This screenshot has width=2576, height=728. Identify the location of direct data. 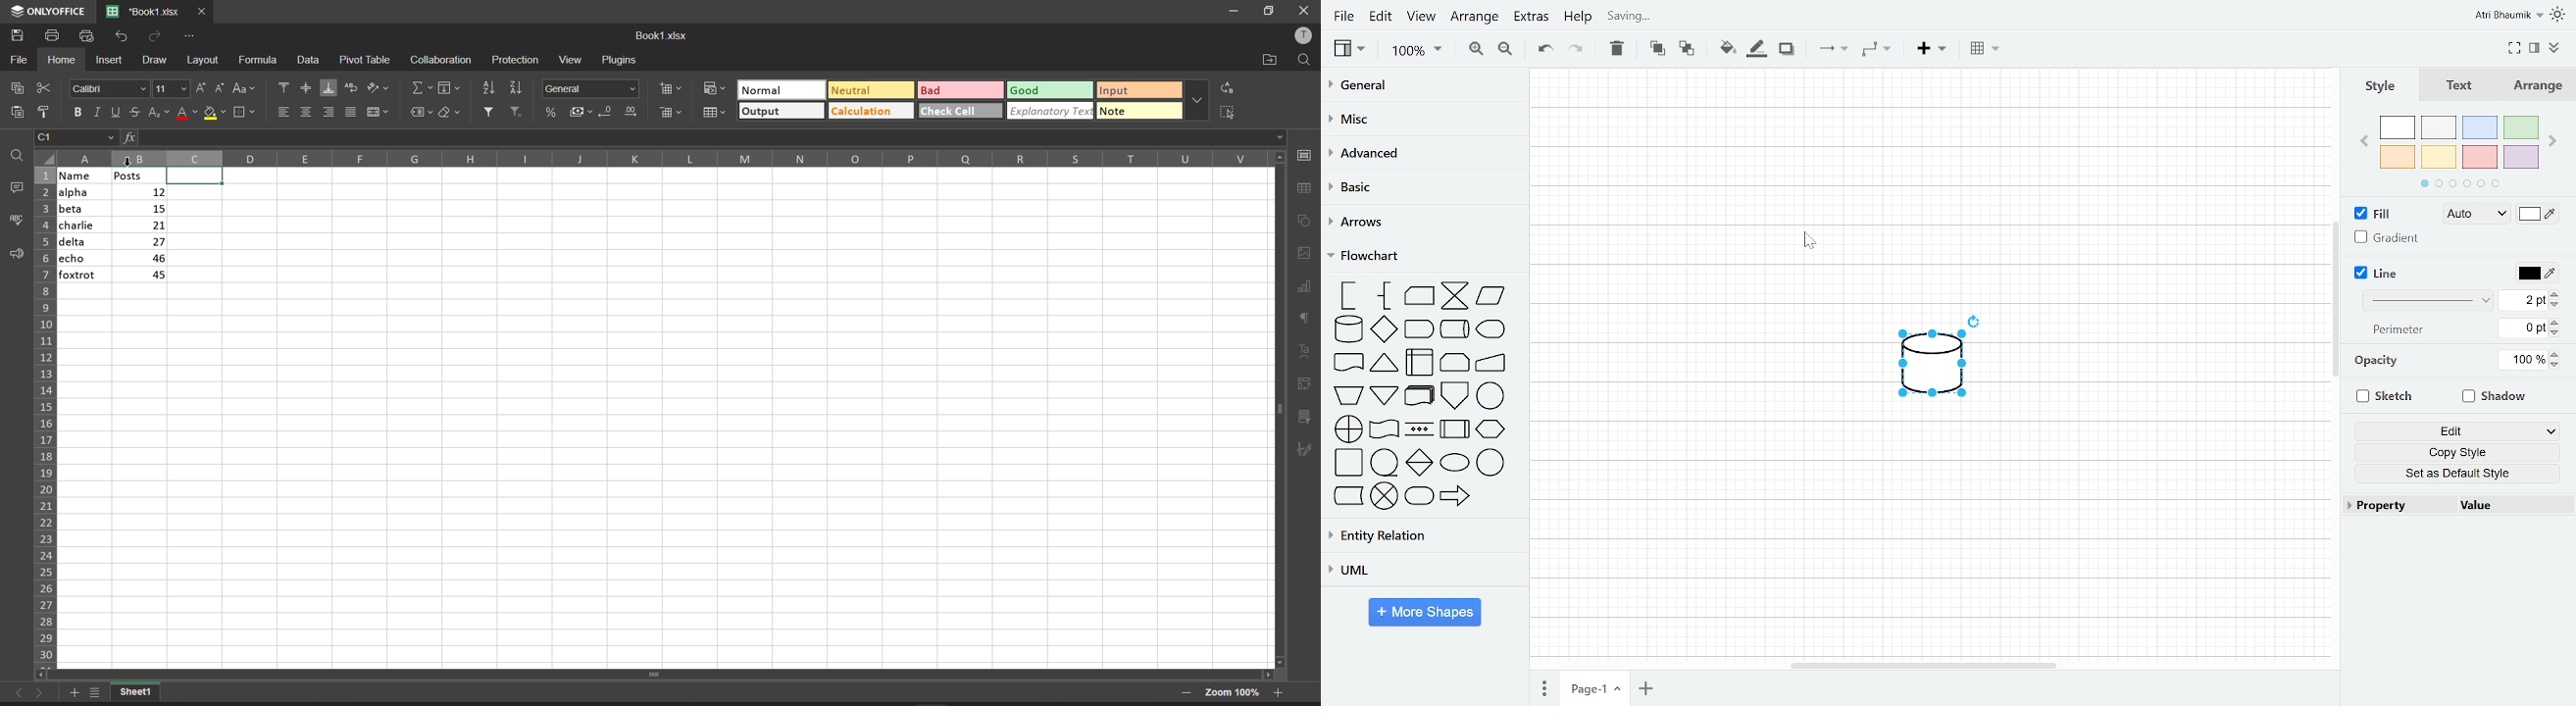
(1454, 330).